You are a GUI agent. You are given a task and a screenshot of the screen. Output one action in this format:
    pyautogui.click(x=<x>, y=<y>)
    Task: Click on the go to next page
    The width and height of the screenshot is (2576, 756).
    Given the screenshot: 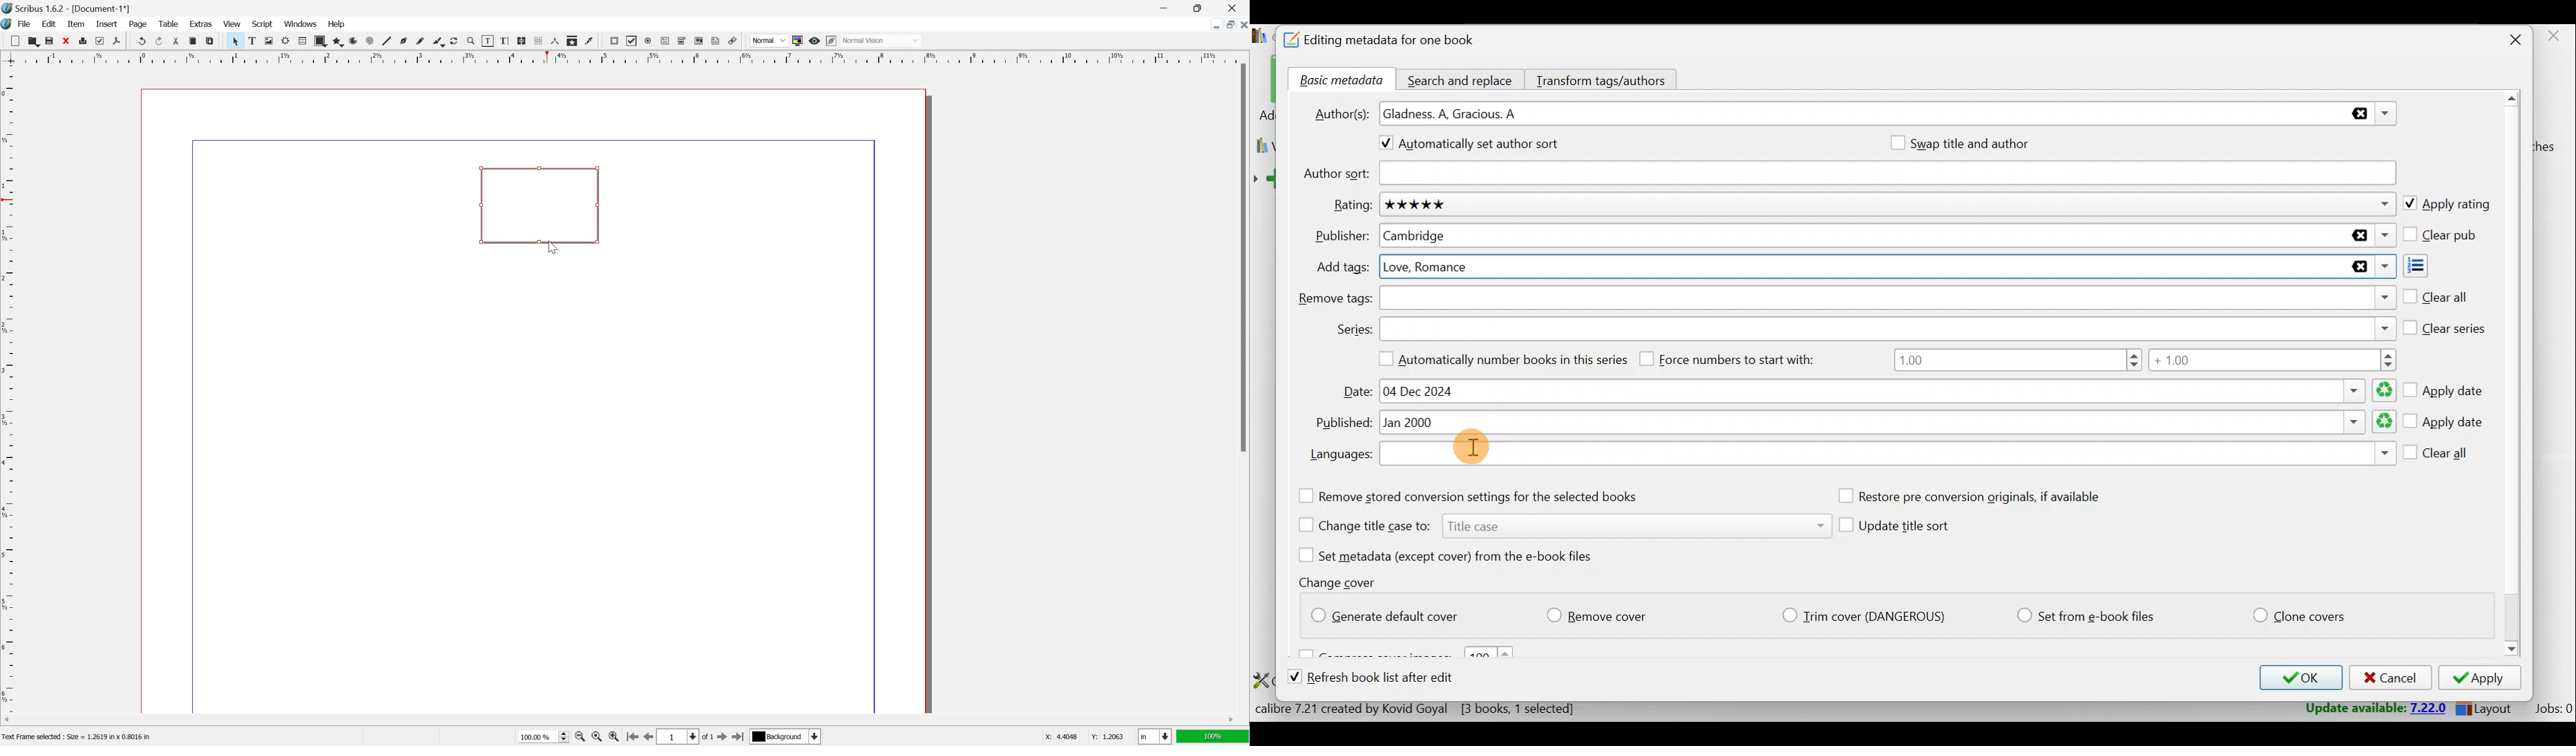 What is the action you would take?
    pyautogui.click(x=721, y=738)
    